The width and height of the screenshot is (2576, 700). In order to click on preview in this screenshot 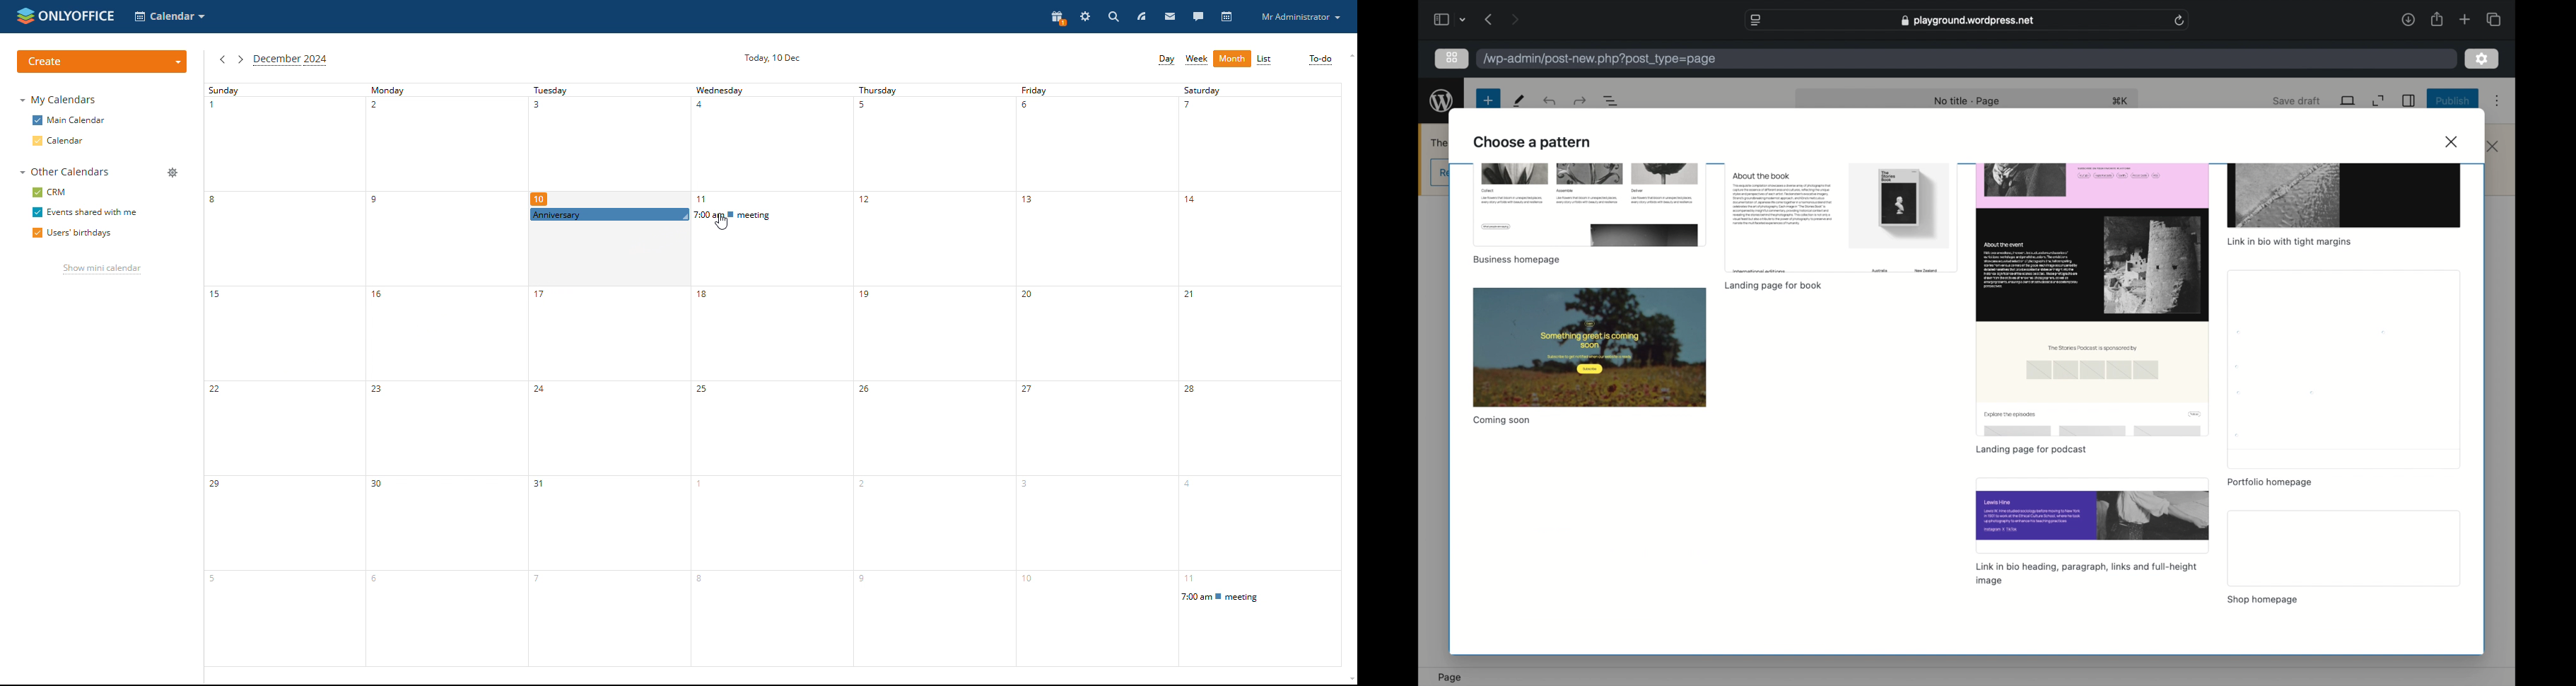, I will do `click(2093, 516)`.